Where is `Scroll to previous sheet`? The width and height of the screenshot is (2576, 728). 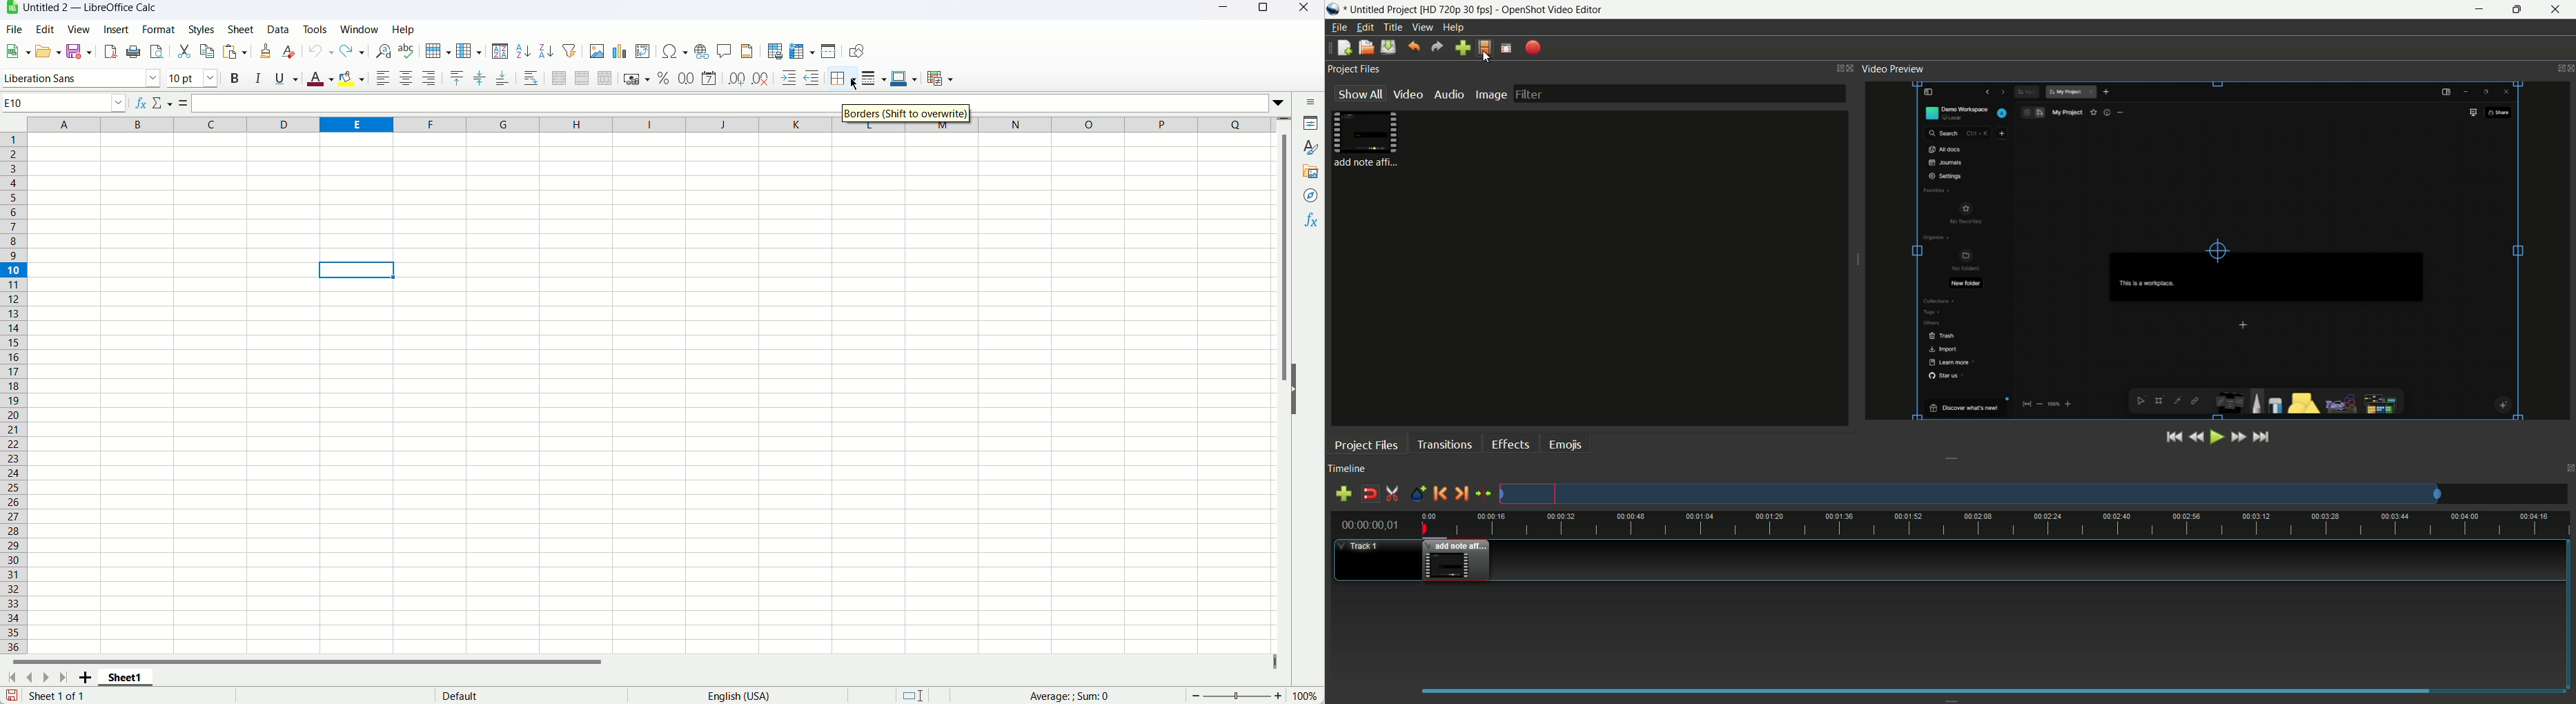
Scroll to previous sheet is located at coordinates (29, 678).